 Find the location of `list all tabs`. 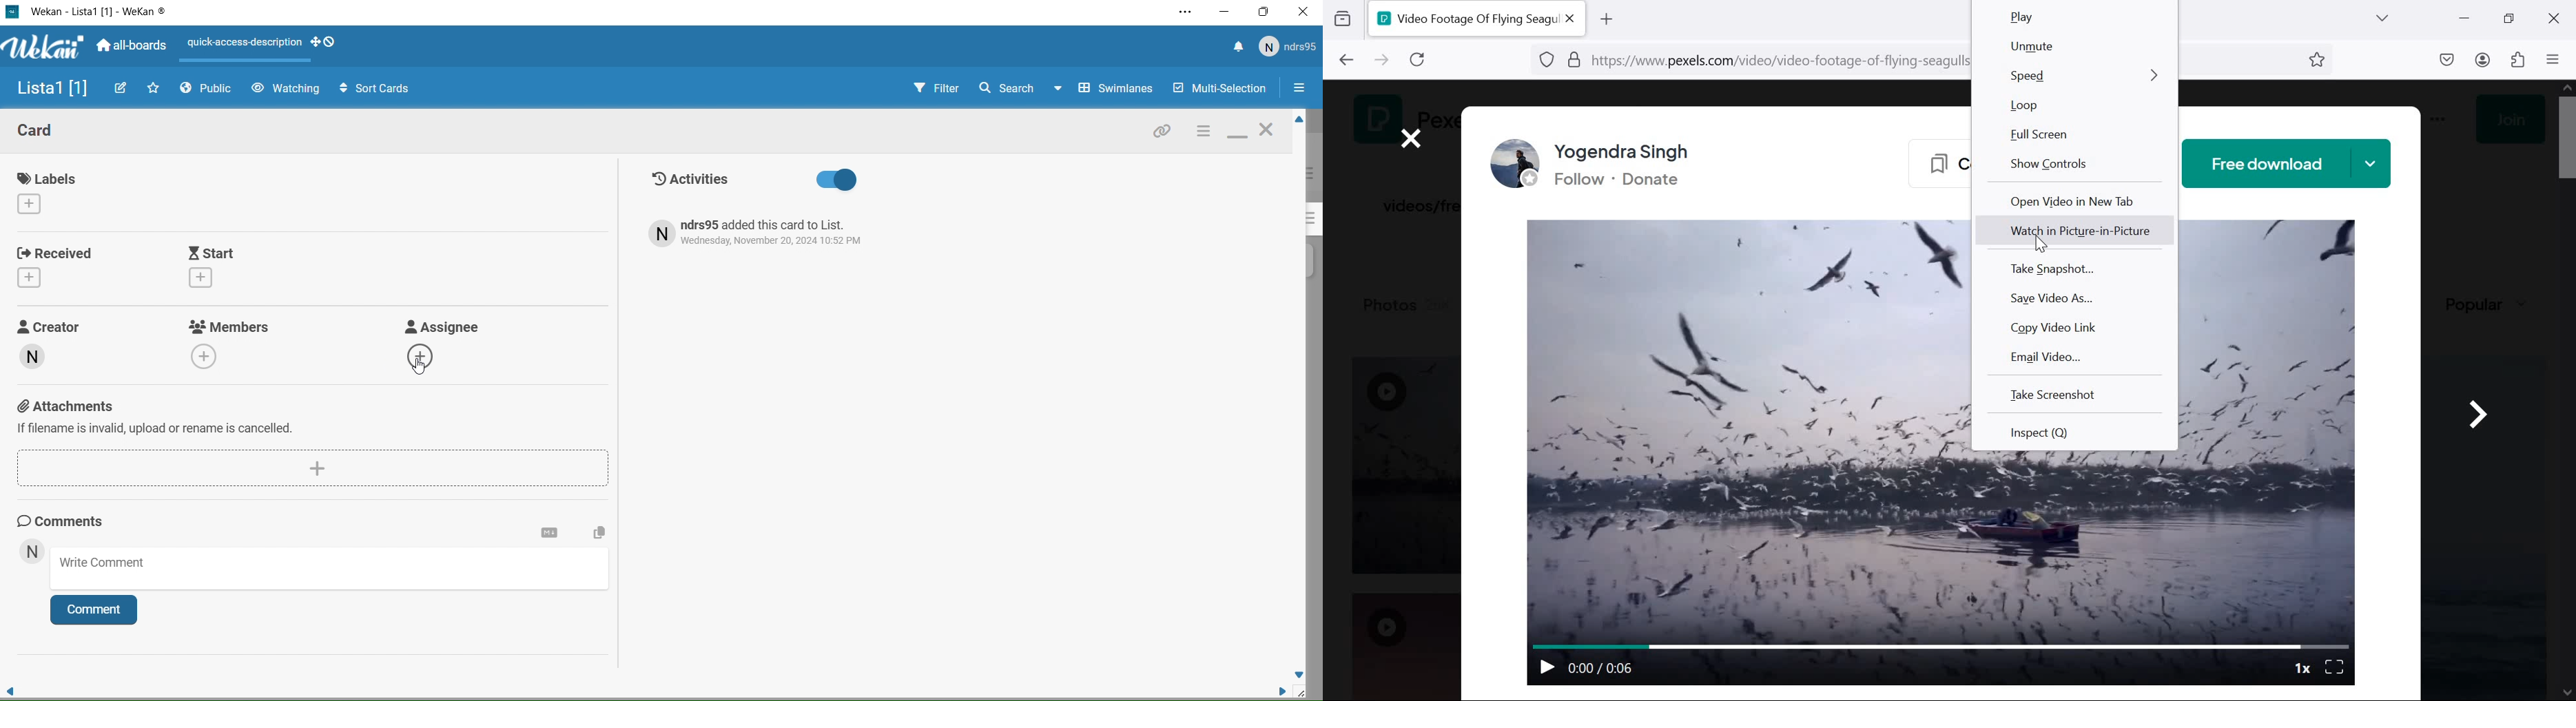

list all tabs is located at coordinates (2382, 18).